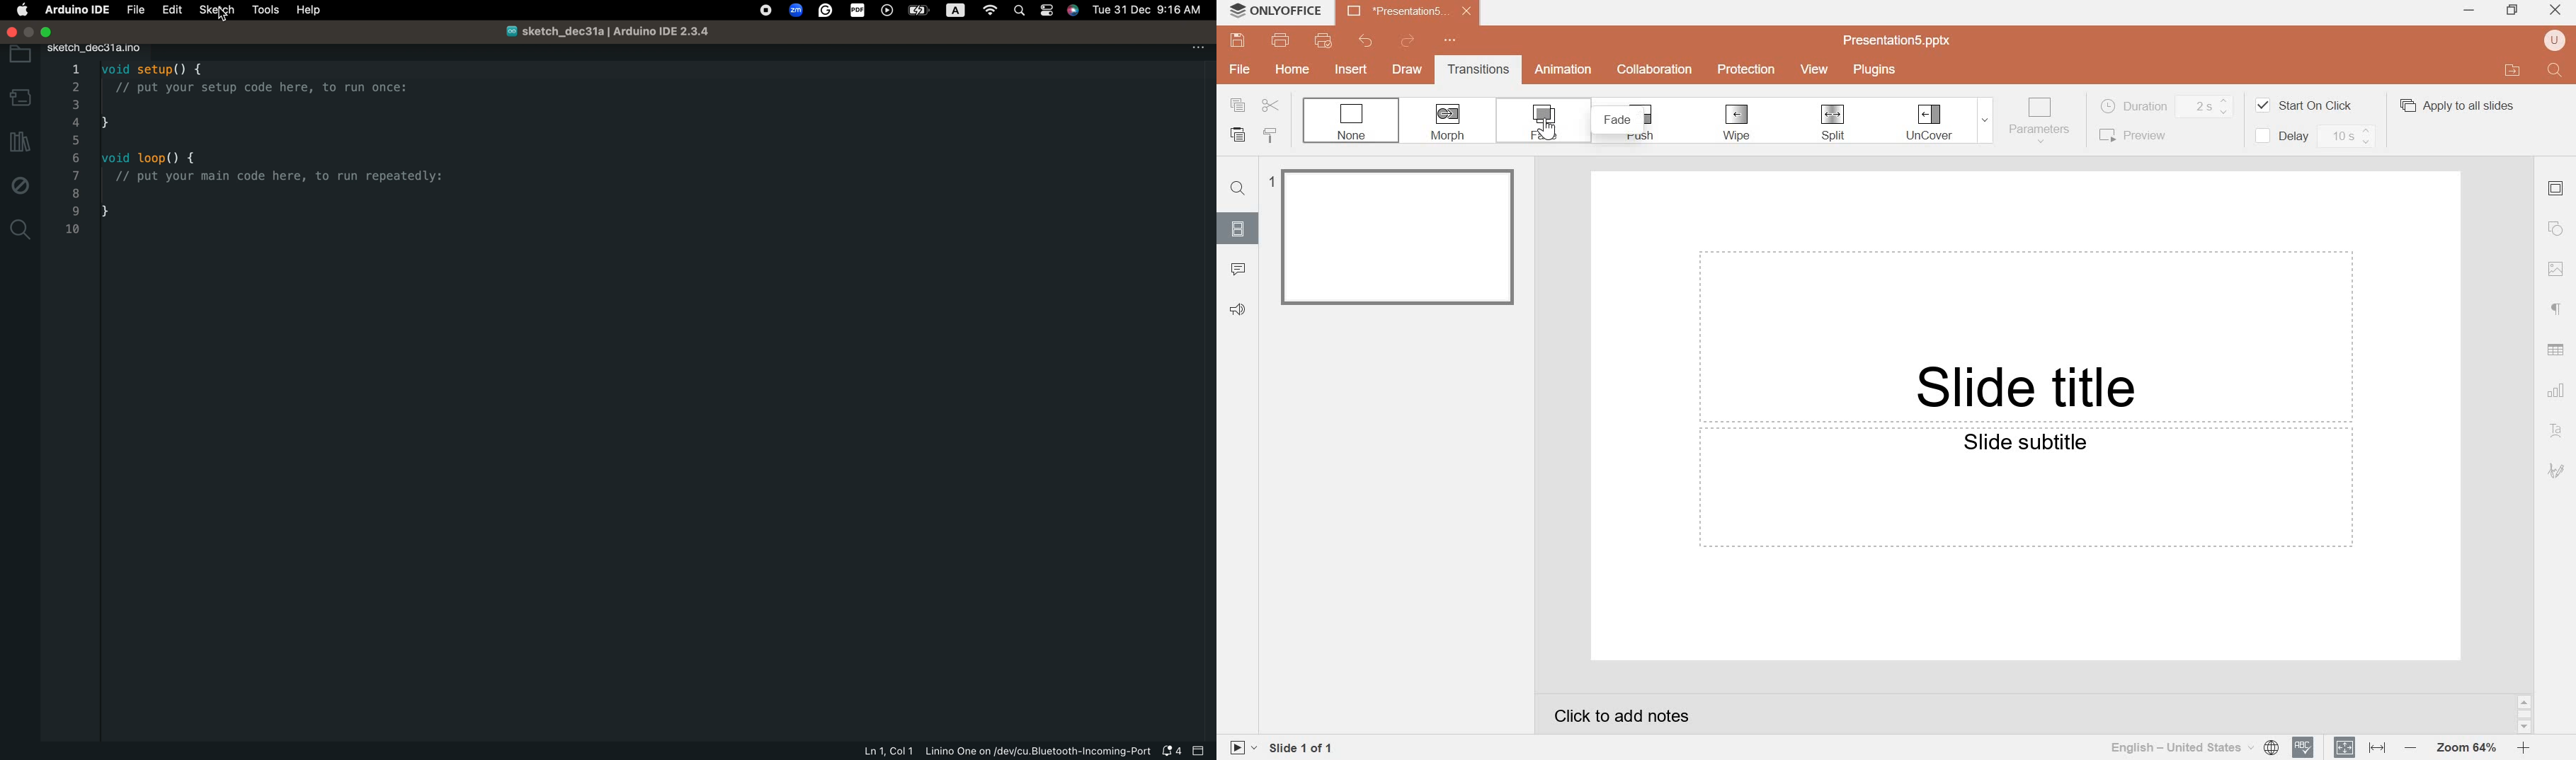 This screenshot has height=784, width=2576. Describe the element at coordinates (2523, 747) in the screenshot. I see `zoom in` at that location.